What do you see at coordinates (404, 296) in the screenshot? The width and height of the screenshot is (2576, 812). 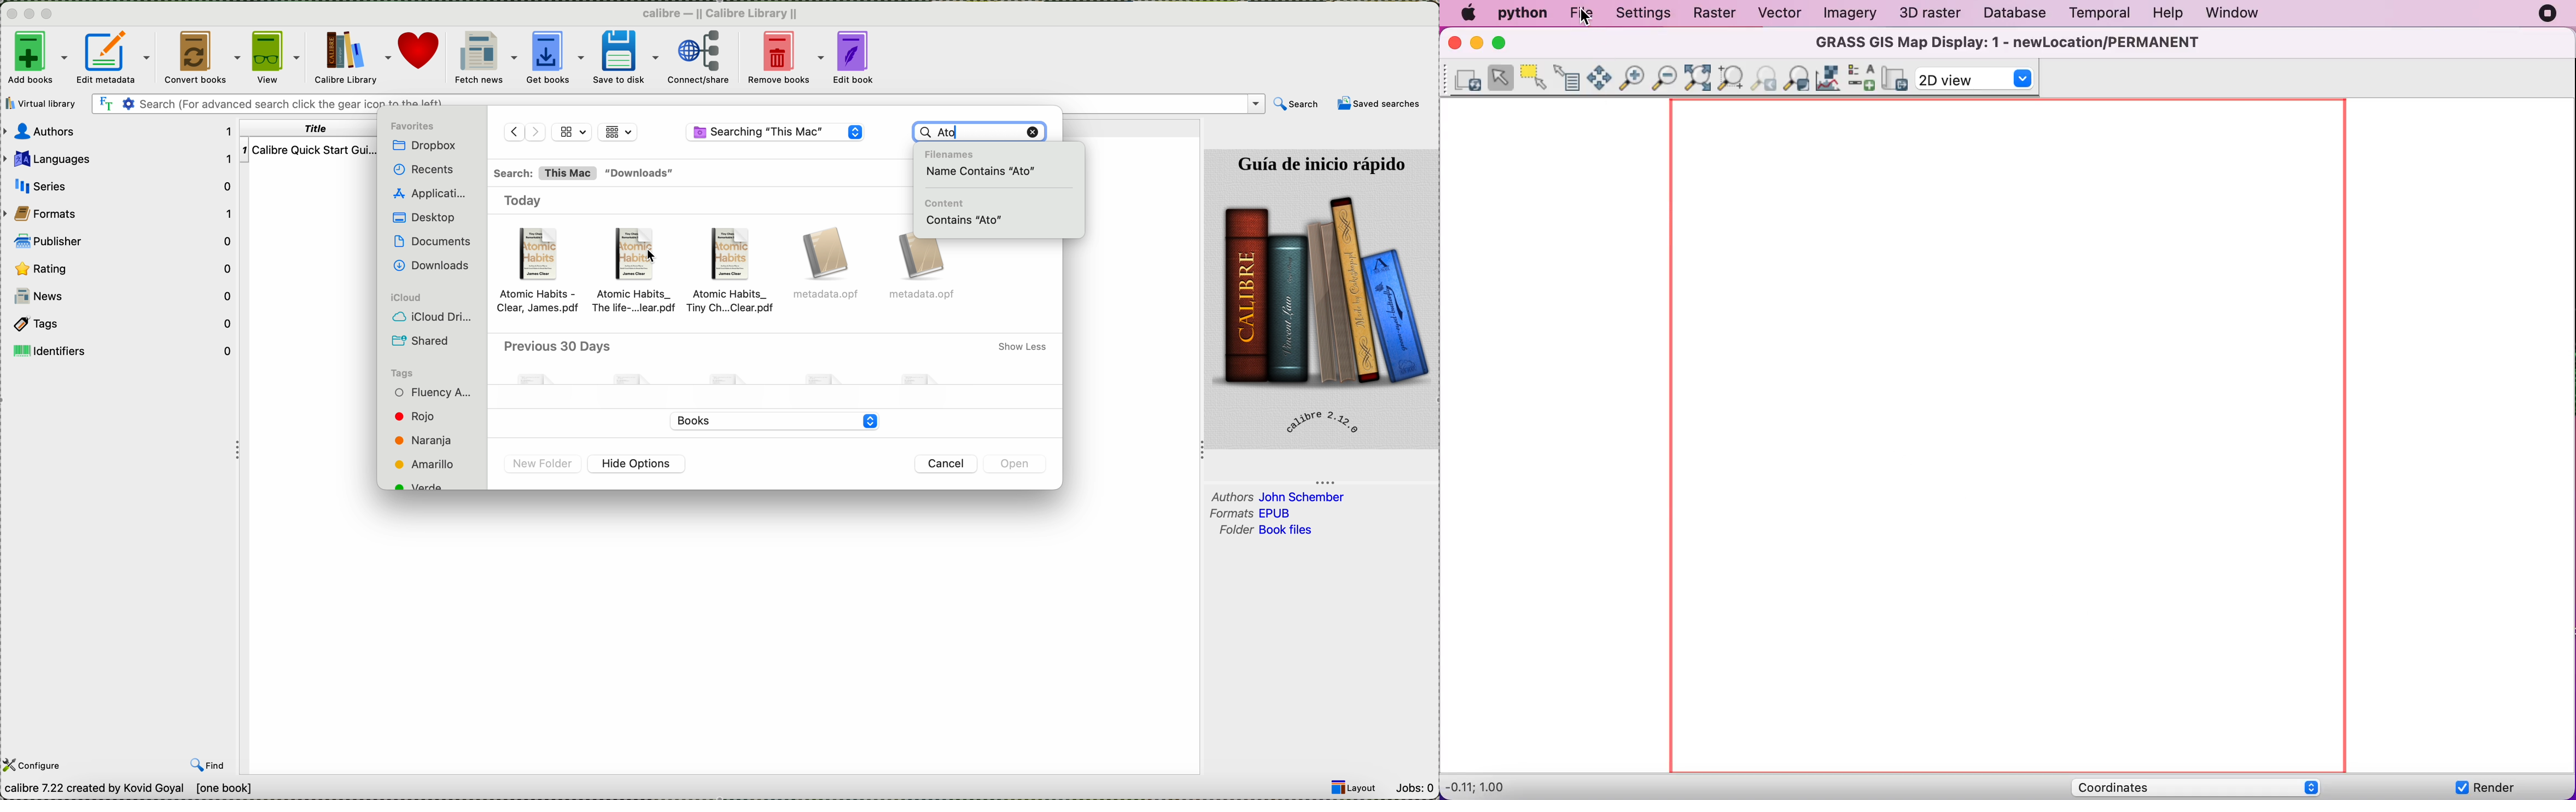 I see `icloud` at bounding box center [404, 296].